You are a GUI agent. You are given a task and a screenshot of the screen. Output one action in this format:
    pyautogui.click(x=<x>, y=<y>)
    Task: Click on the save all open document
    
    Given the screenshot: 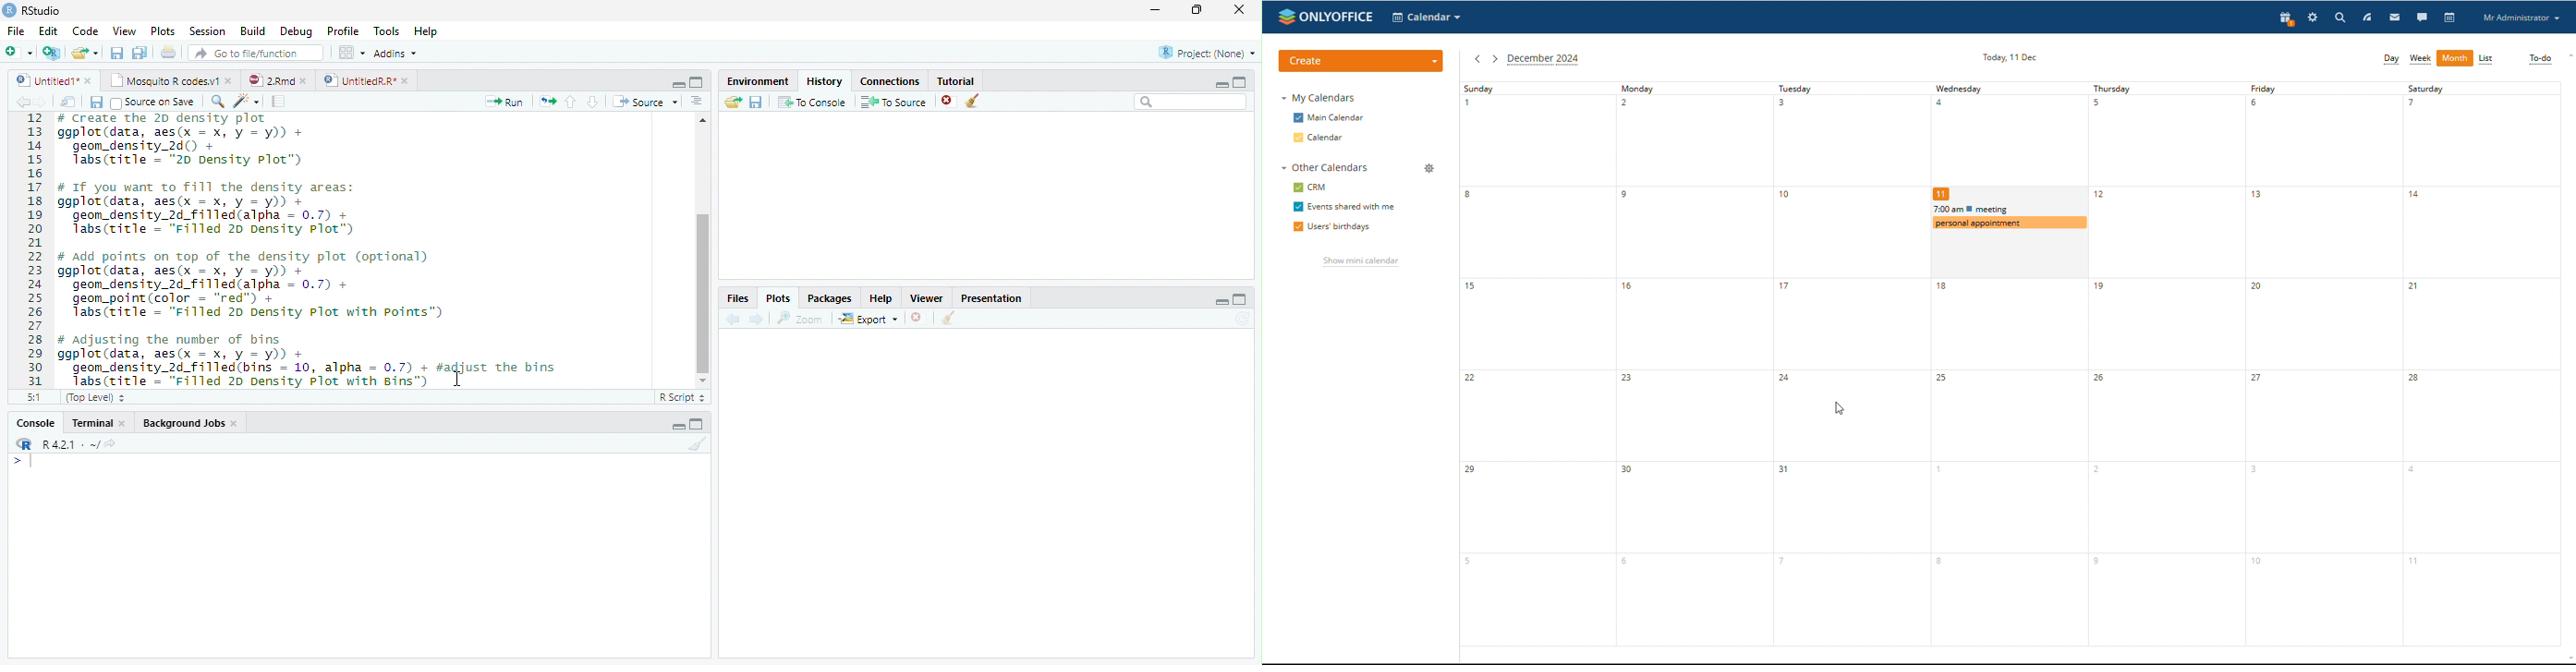 What is the action you would take?
    pyautogui.click(x=140, y=52)
    